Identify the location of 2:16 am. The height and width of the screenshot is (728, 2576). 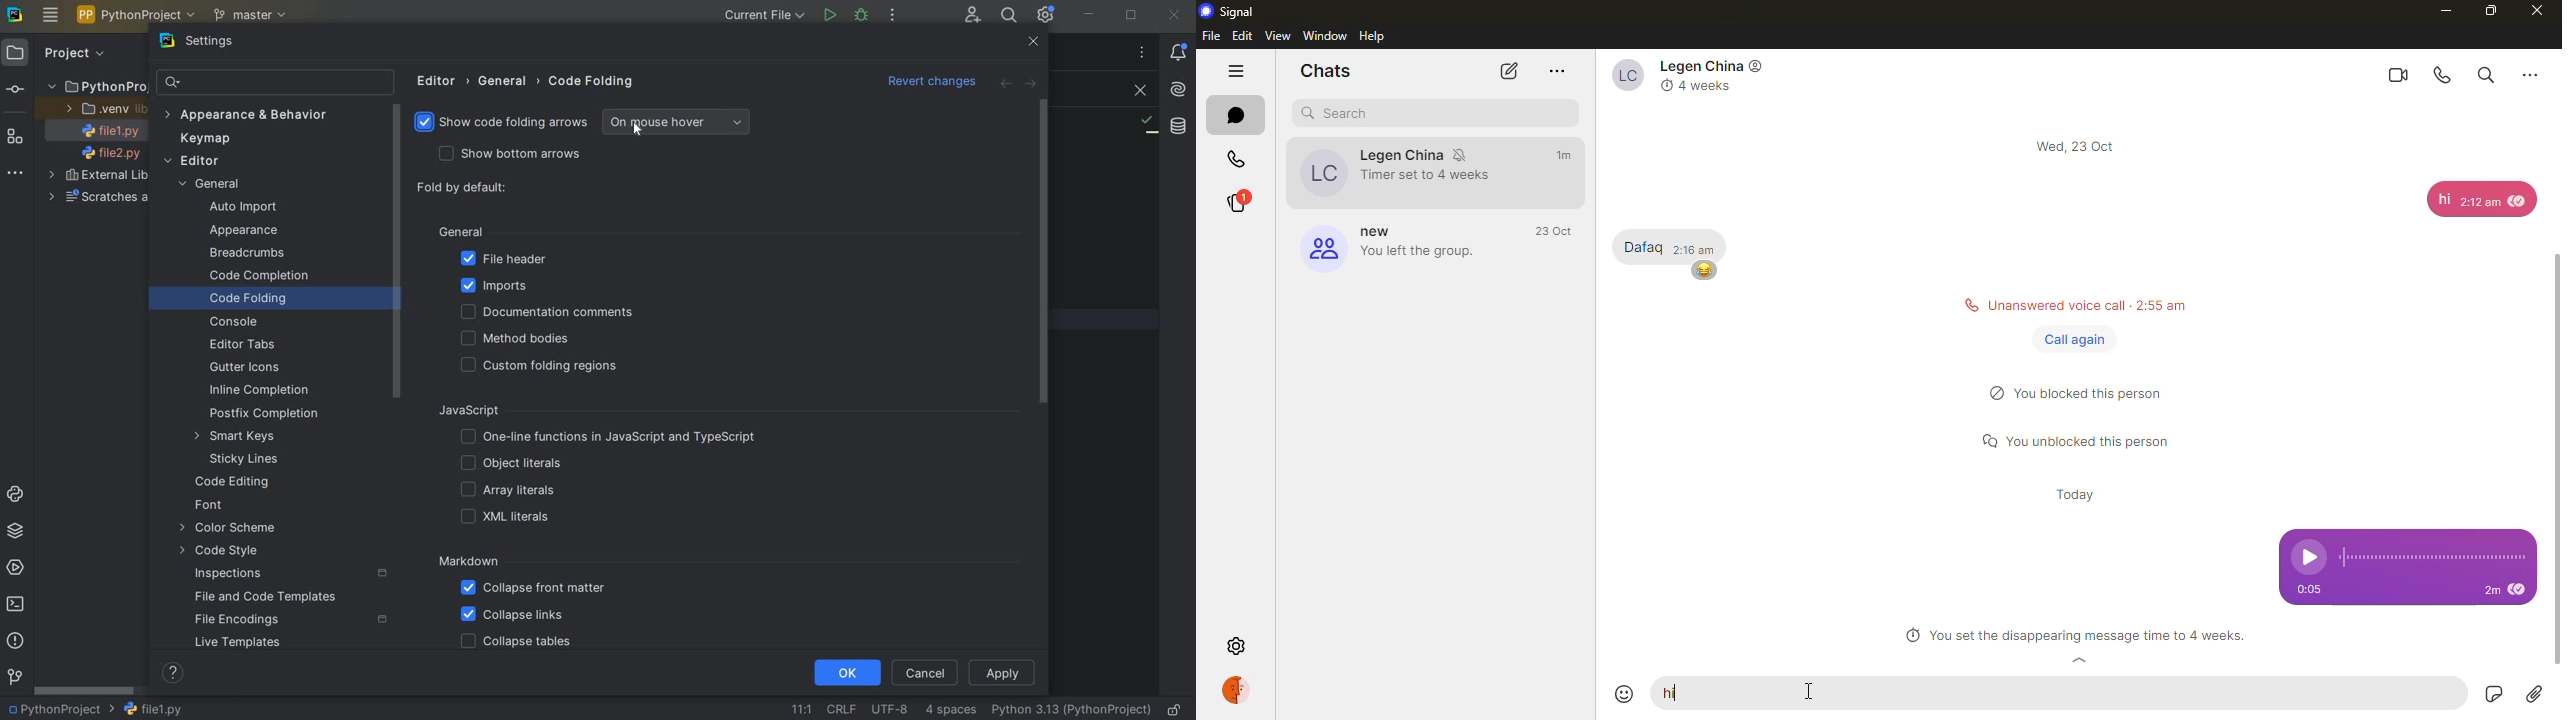
(1694, 248).